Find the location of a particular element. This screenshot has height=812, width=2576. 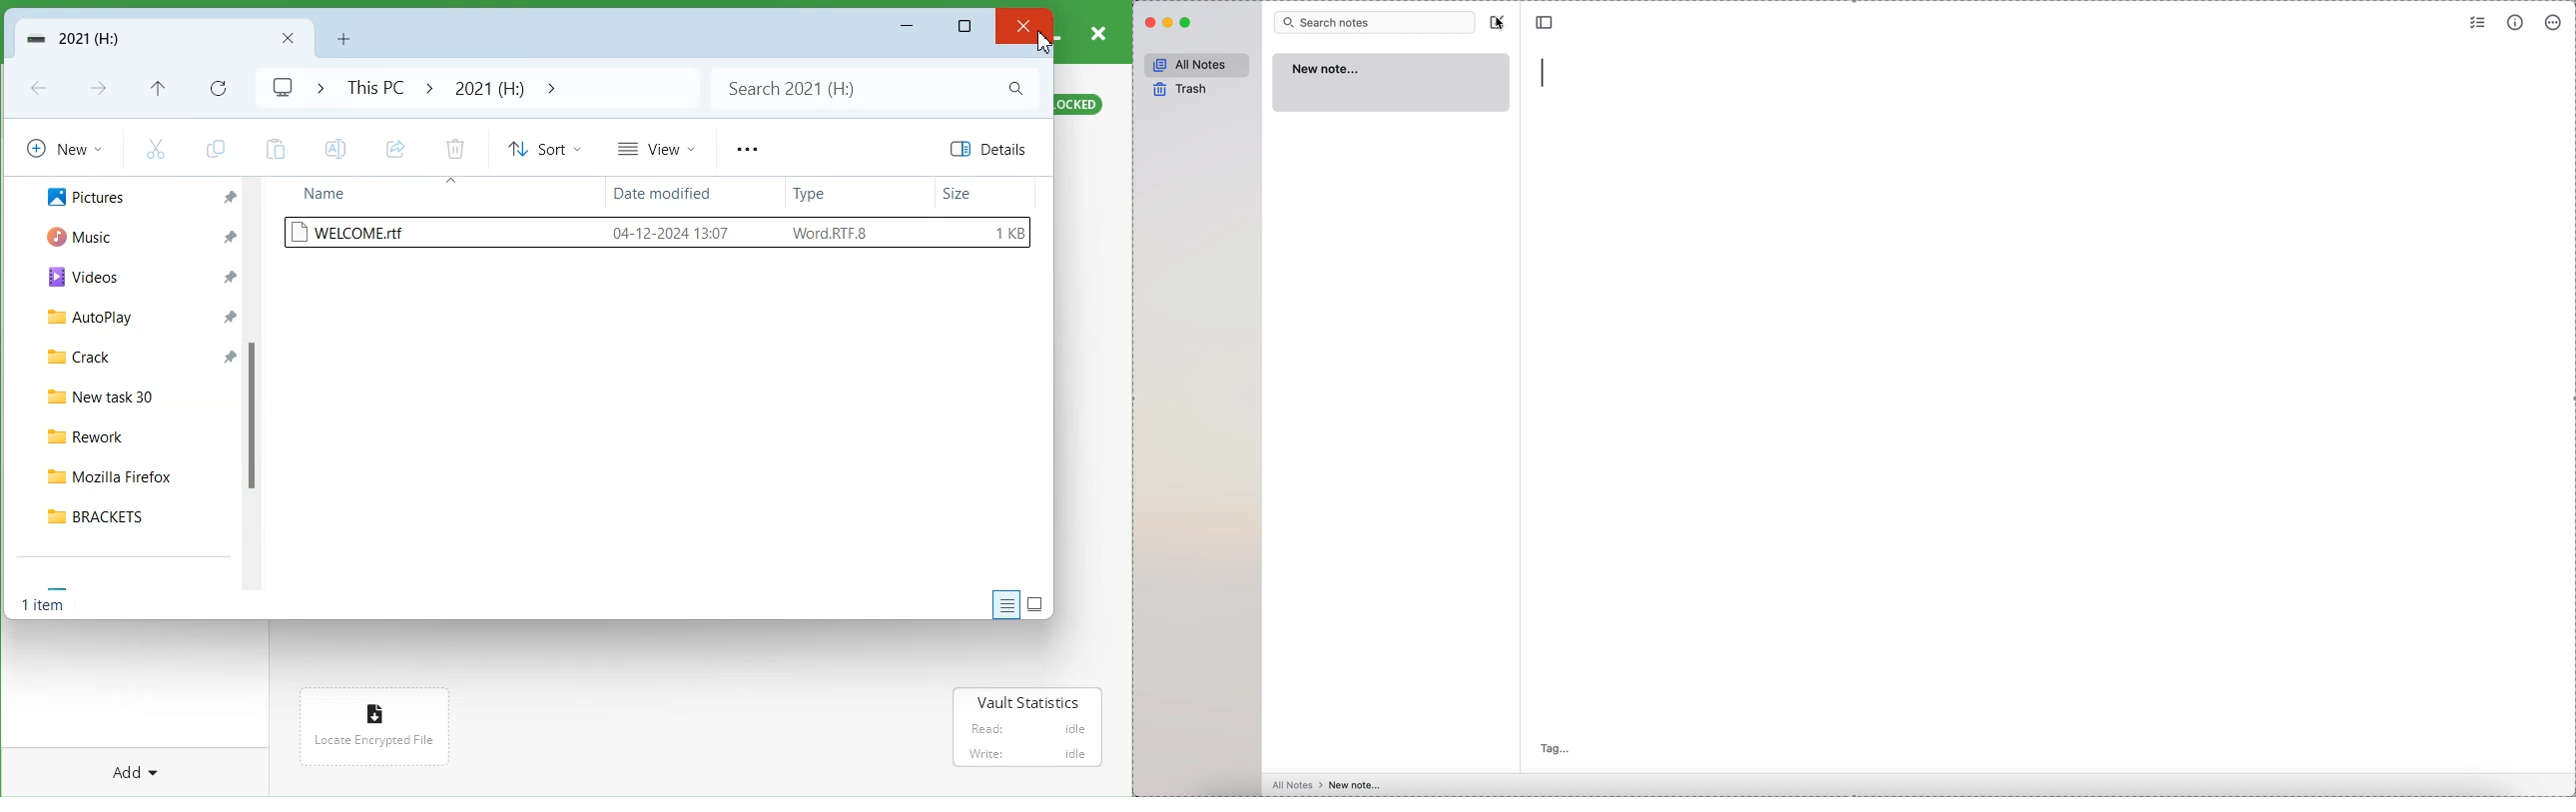

close is located at coordinates (1099, 31).